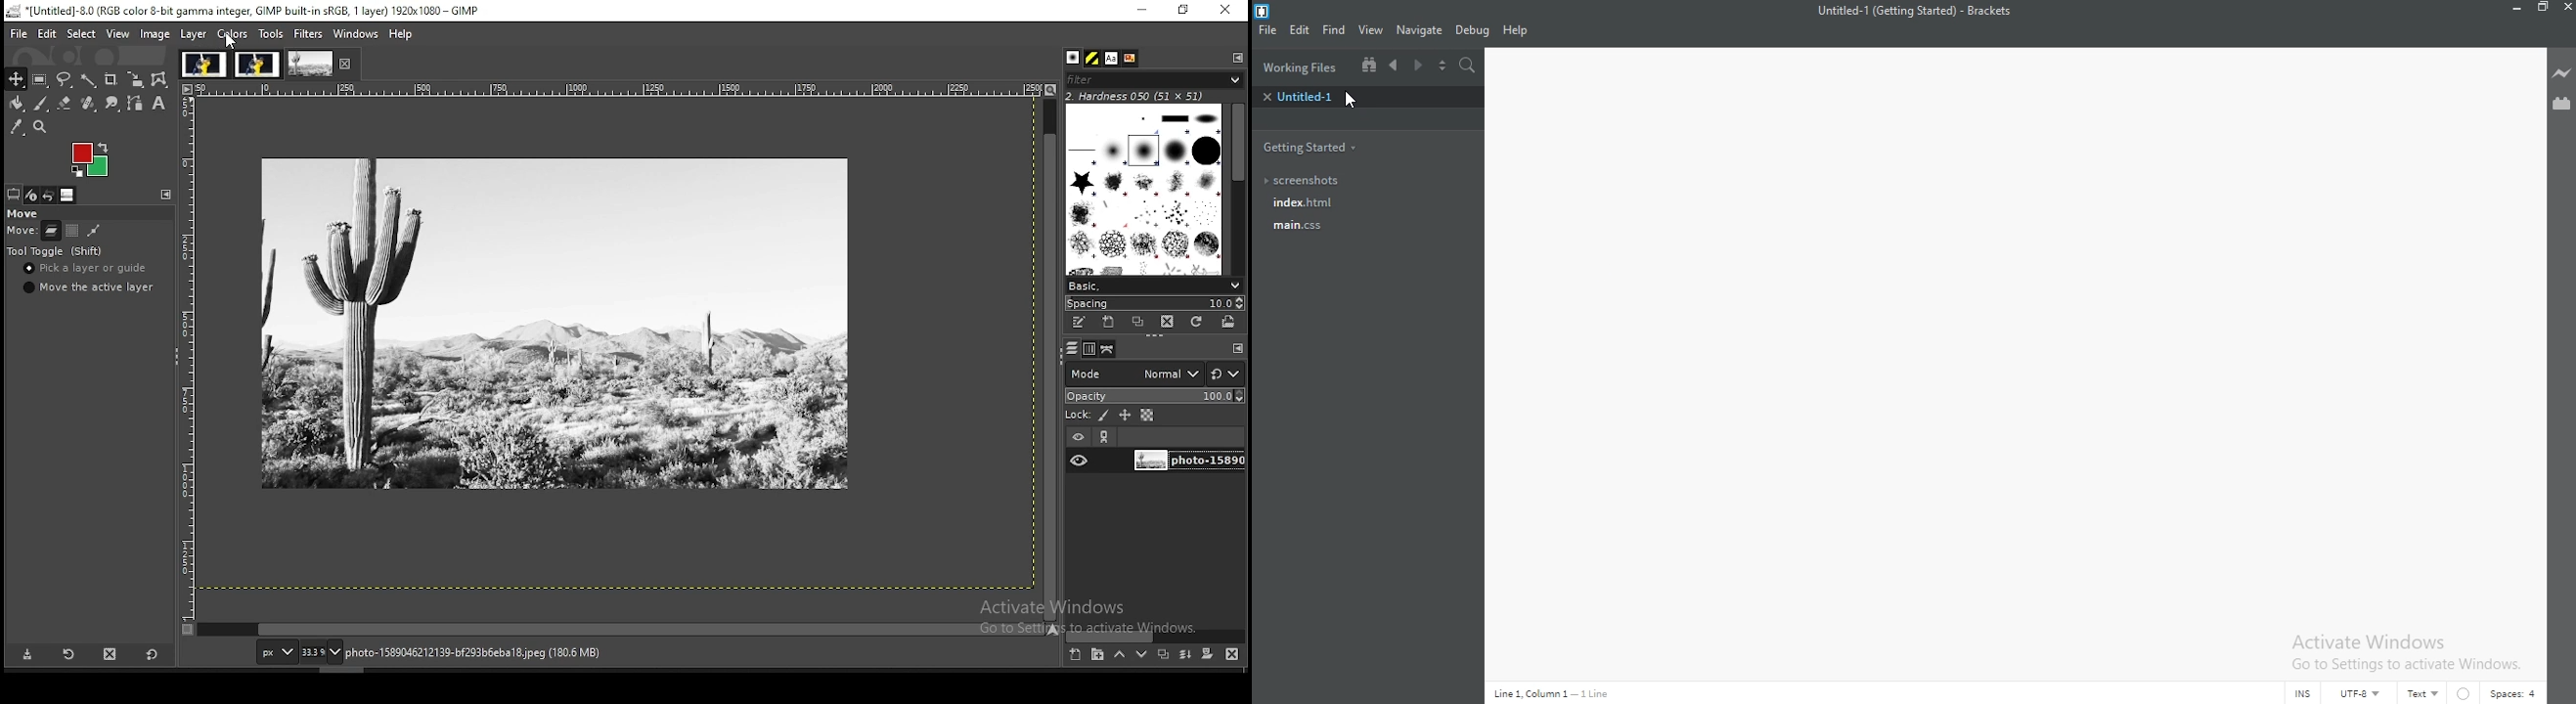 Image resolution: width=2576 pixels, height=728 pixels. What do you see at coordinates (1350, 101) in the screenshot?
I see `Cursor` at bounding box center [1350, 101].